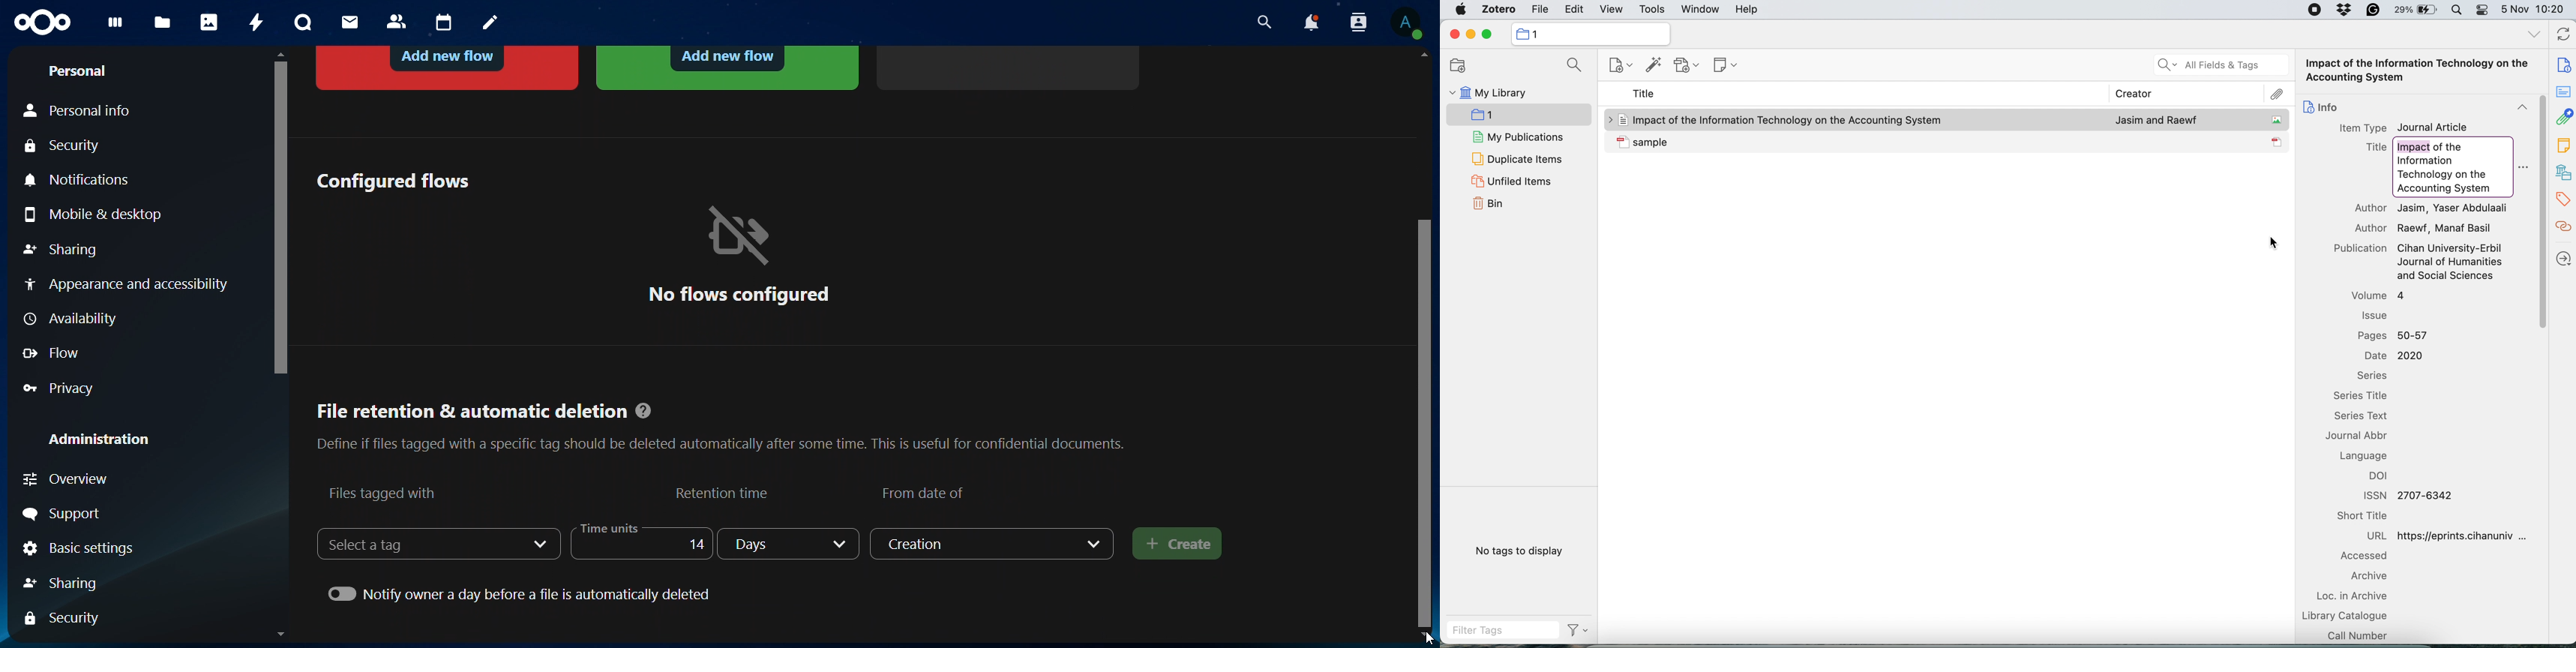 This screenshot has height=672, width=2576. What do you see at coordinates (1790, 141) in the screenshot?
I see `sample` at bounding box center [1790, 141].